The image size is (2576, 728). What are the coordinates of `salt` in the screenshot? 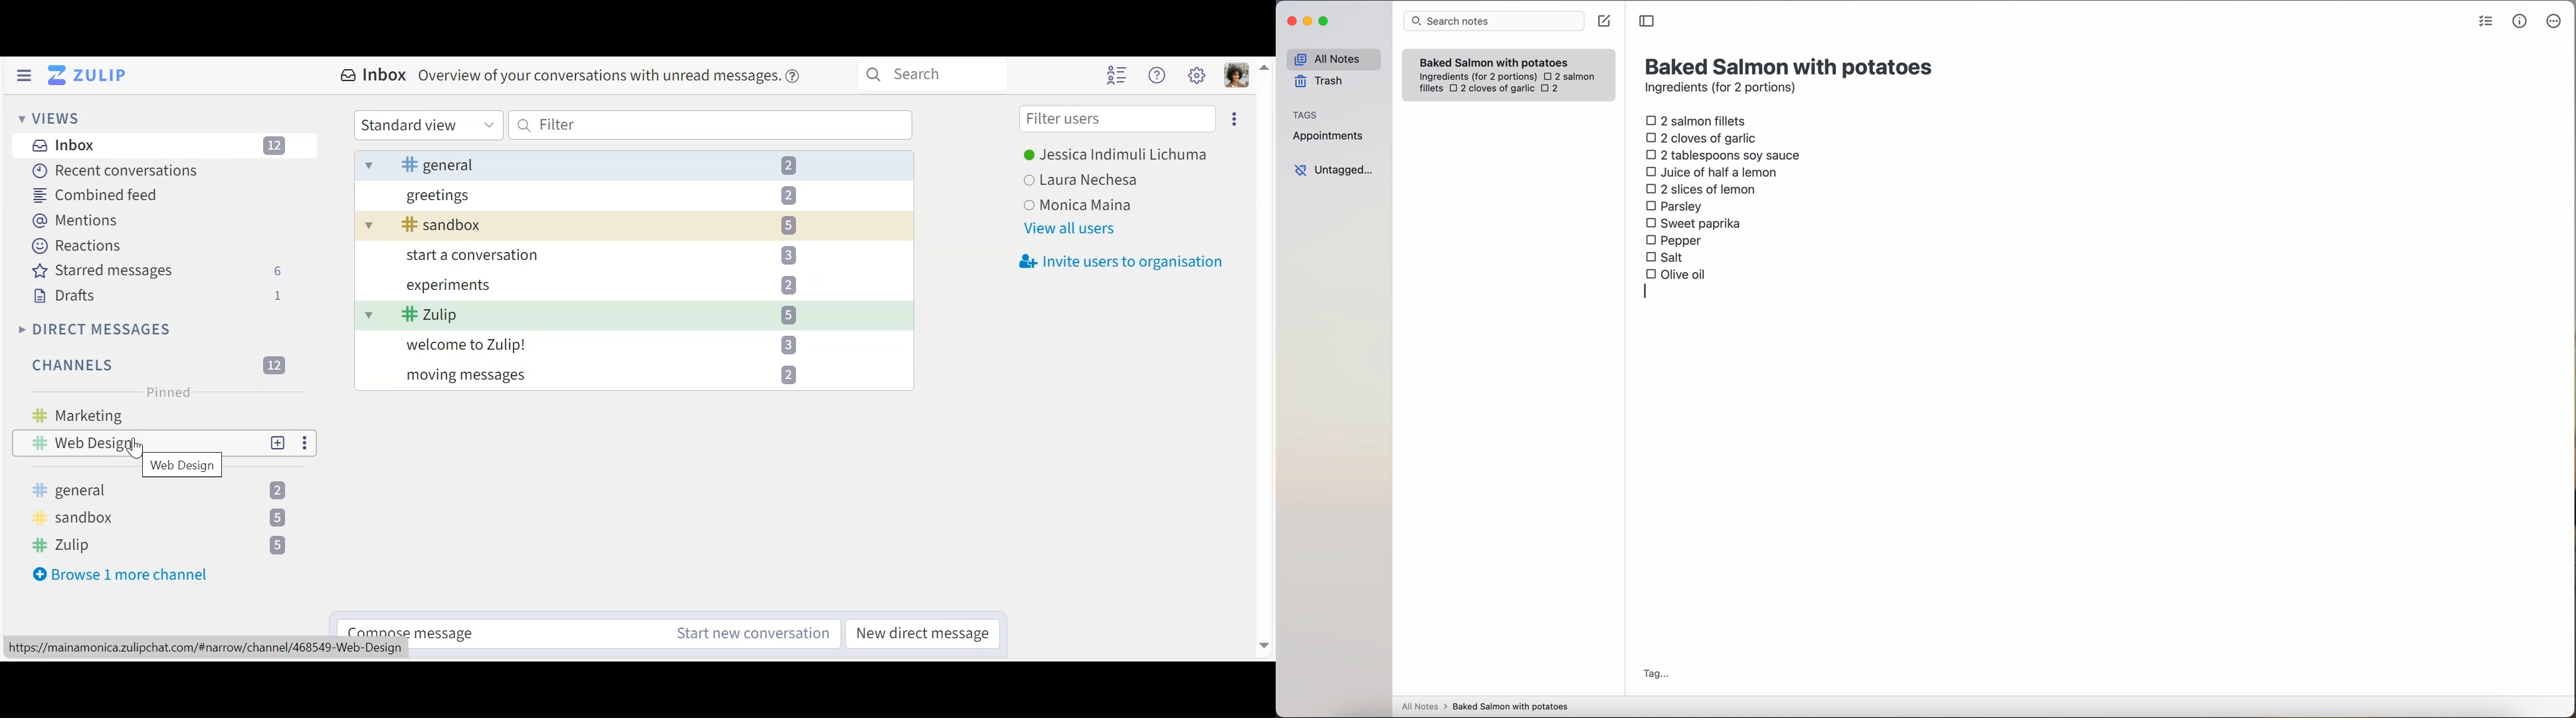 It's located at (1666, 256).